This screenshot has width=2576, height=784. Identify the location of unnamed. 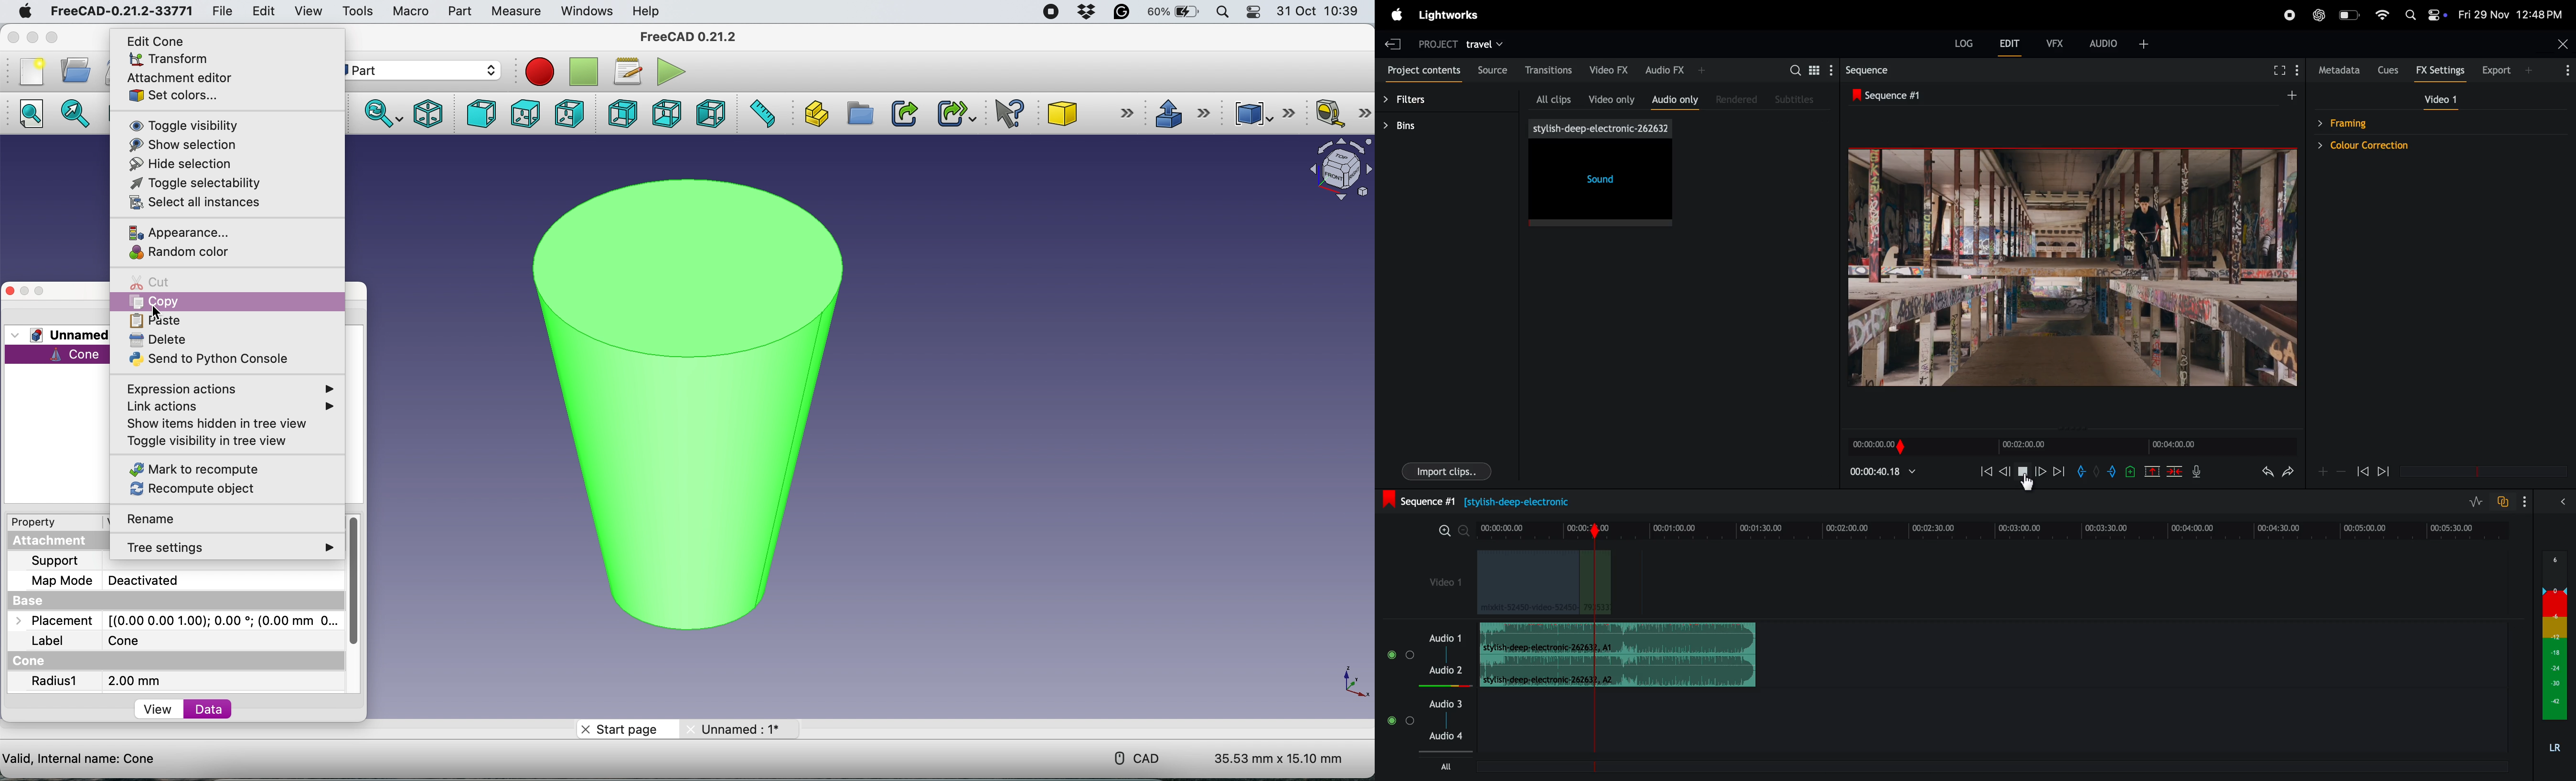
(64, 335).